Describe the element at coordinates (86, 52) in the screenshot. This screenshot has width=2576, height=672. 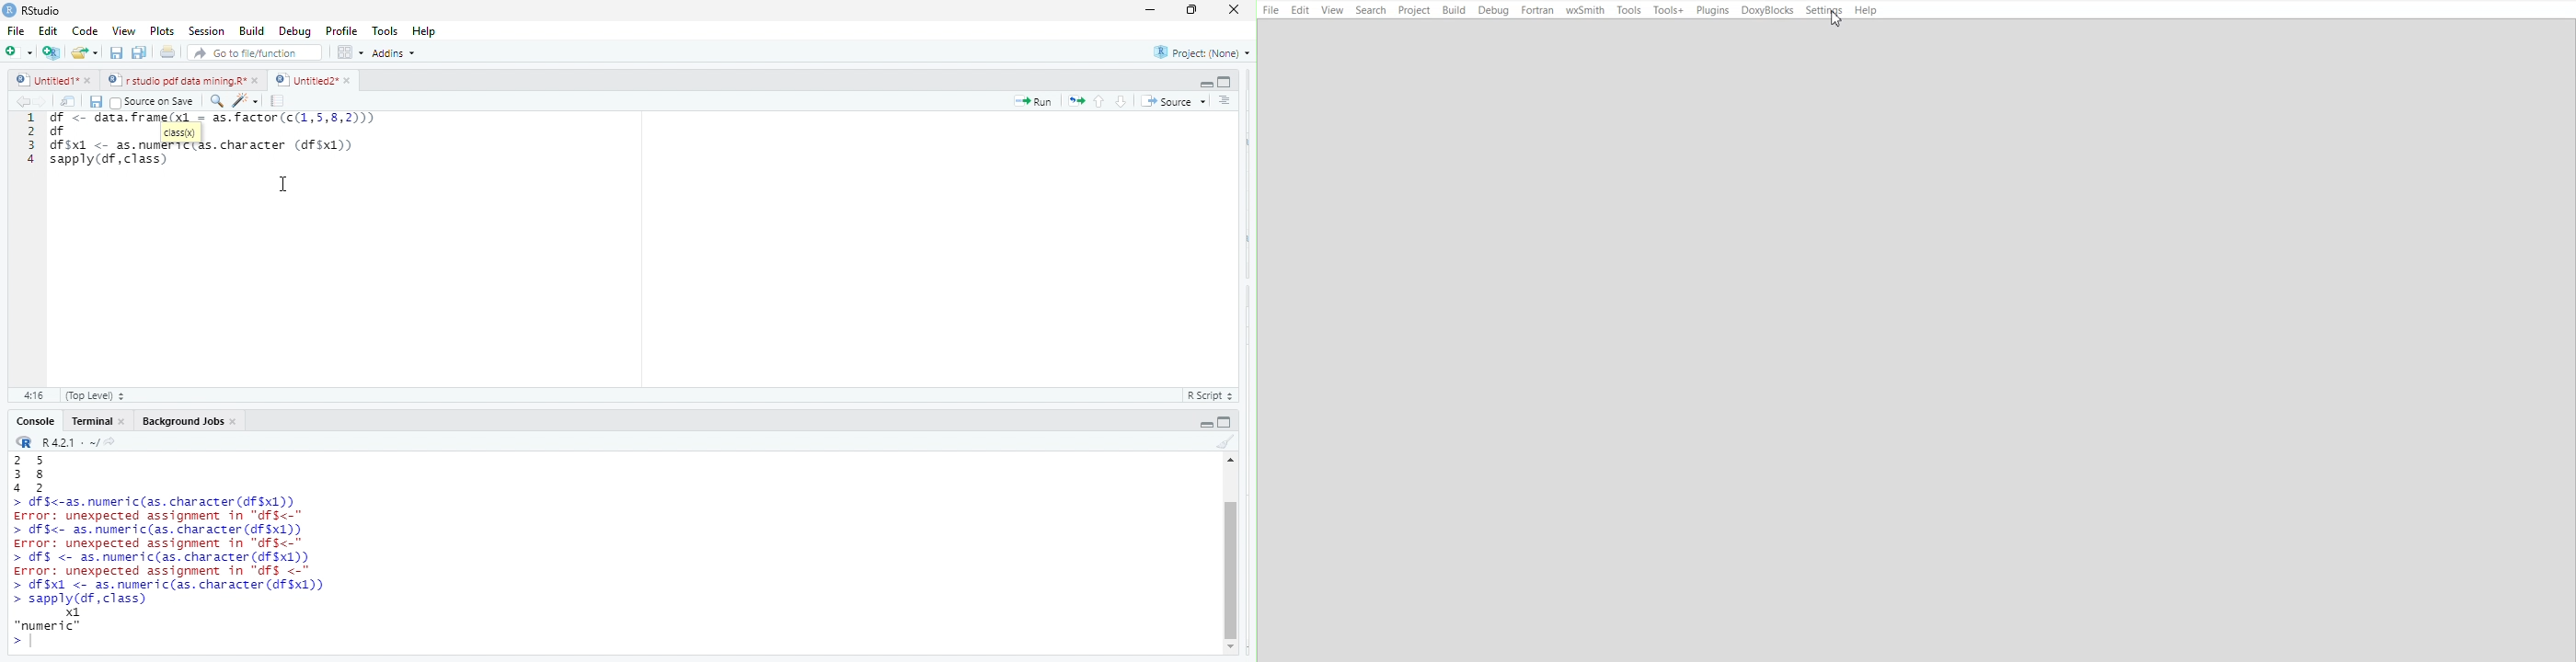
I see `open an existing file` at that location.